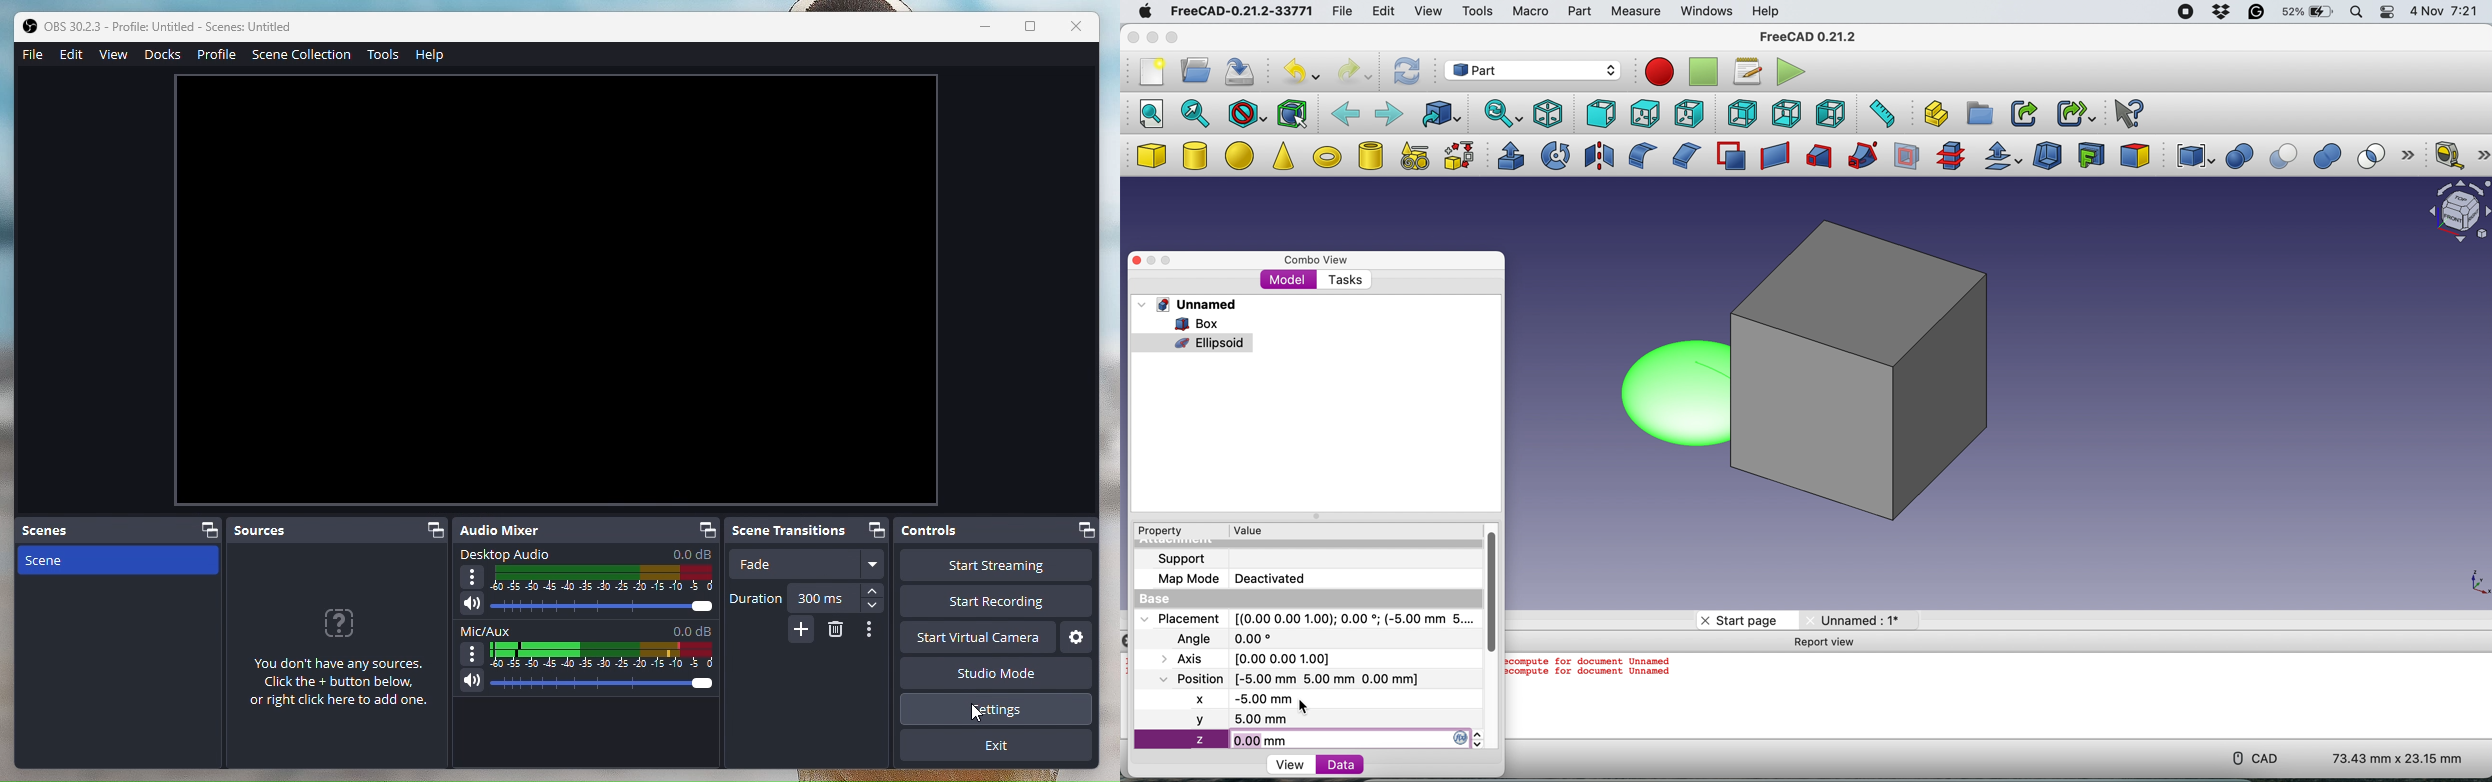 This screenshot has width=2492, height=784. I want to click on box, so click(1194, 323).